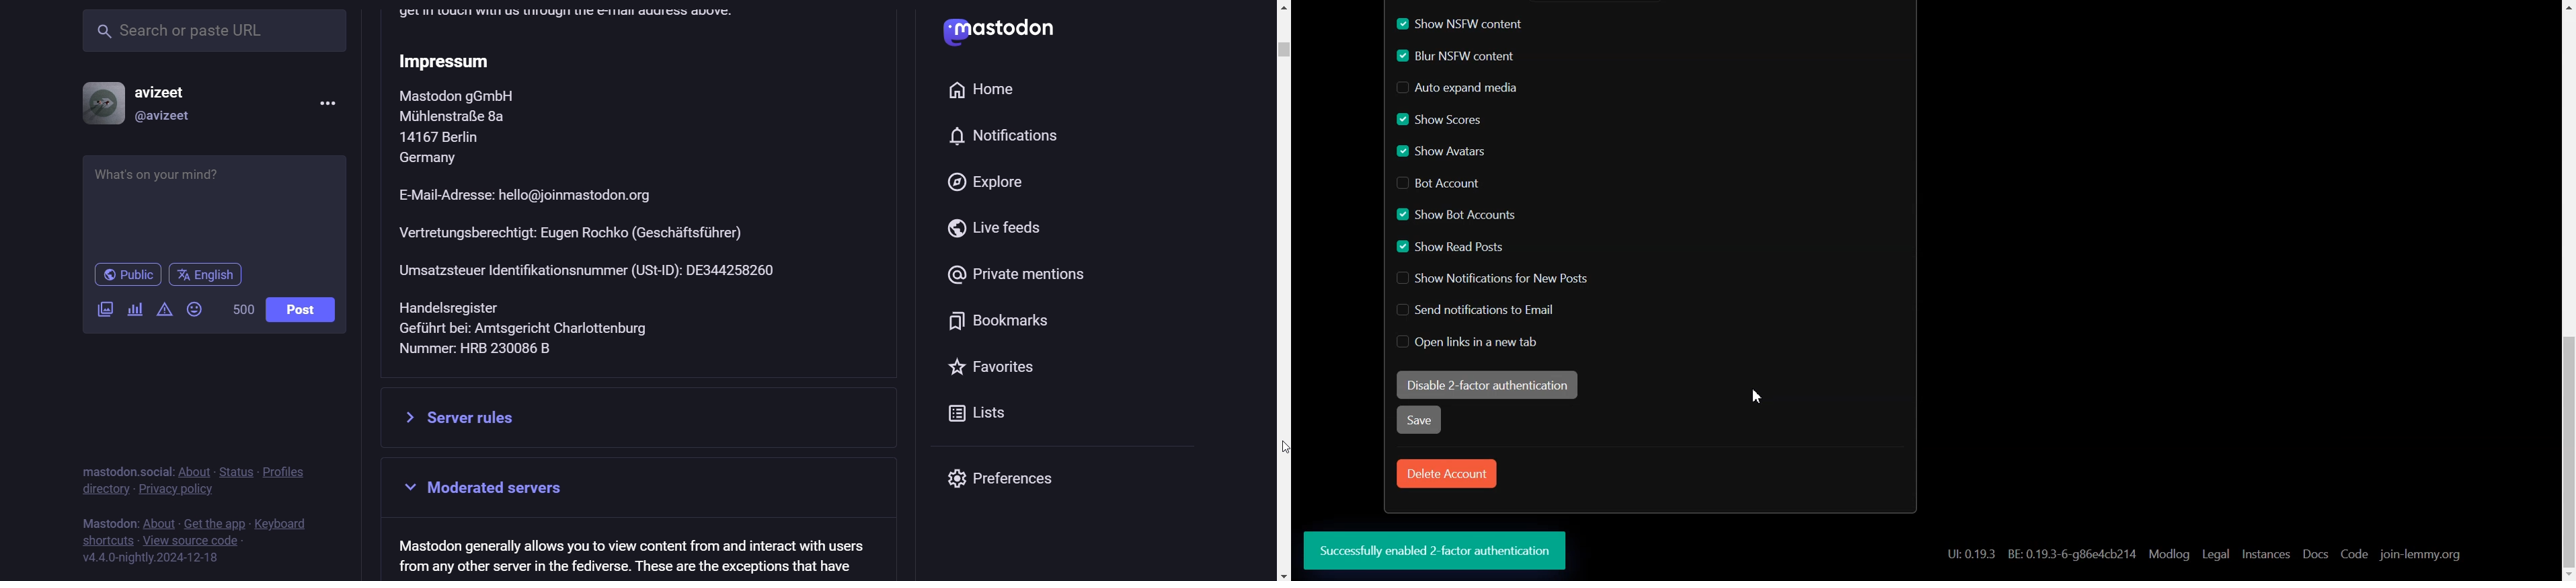 Image resolution: width=2576 pixels, height=588 pixels. I want to click on Public, so click(128, 275).